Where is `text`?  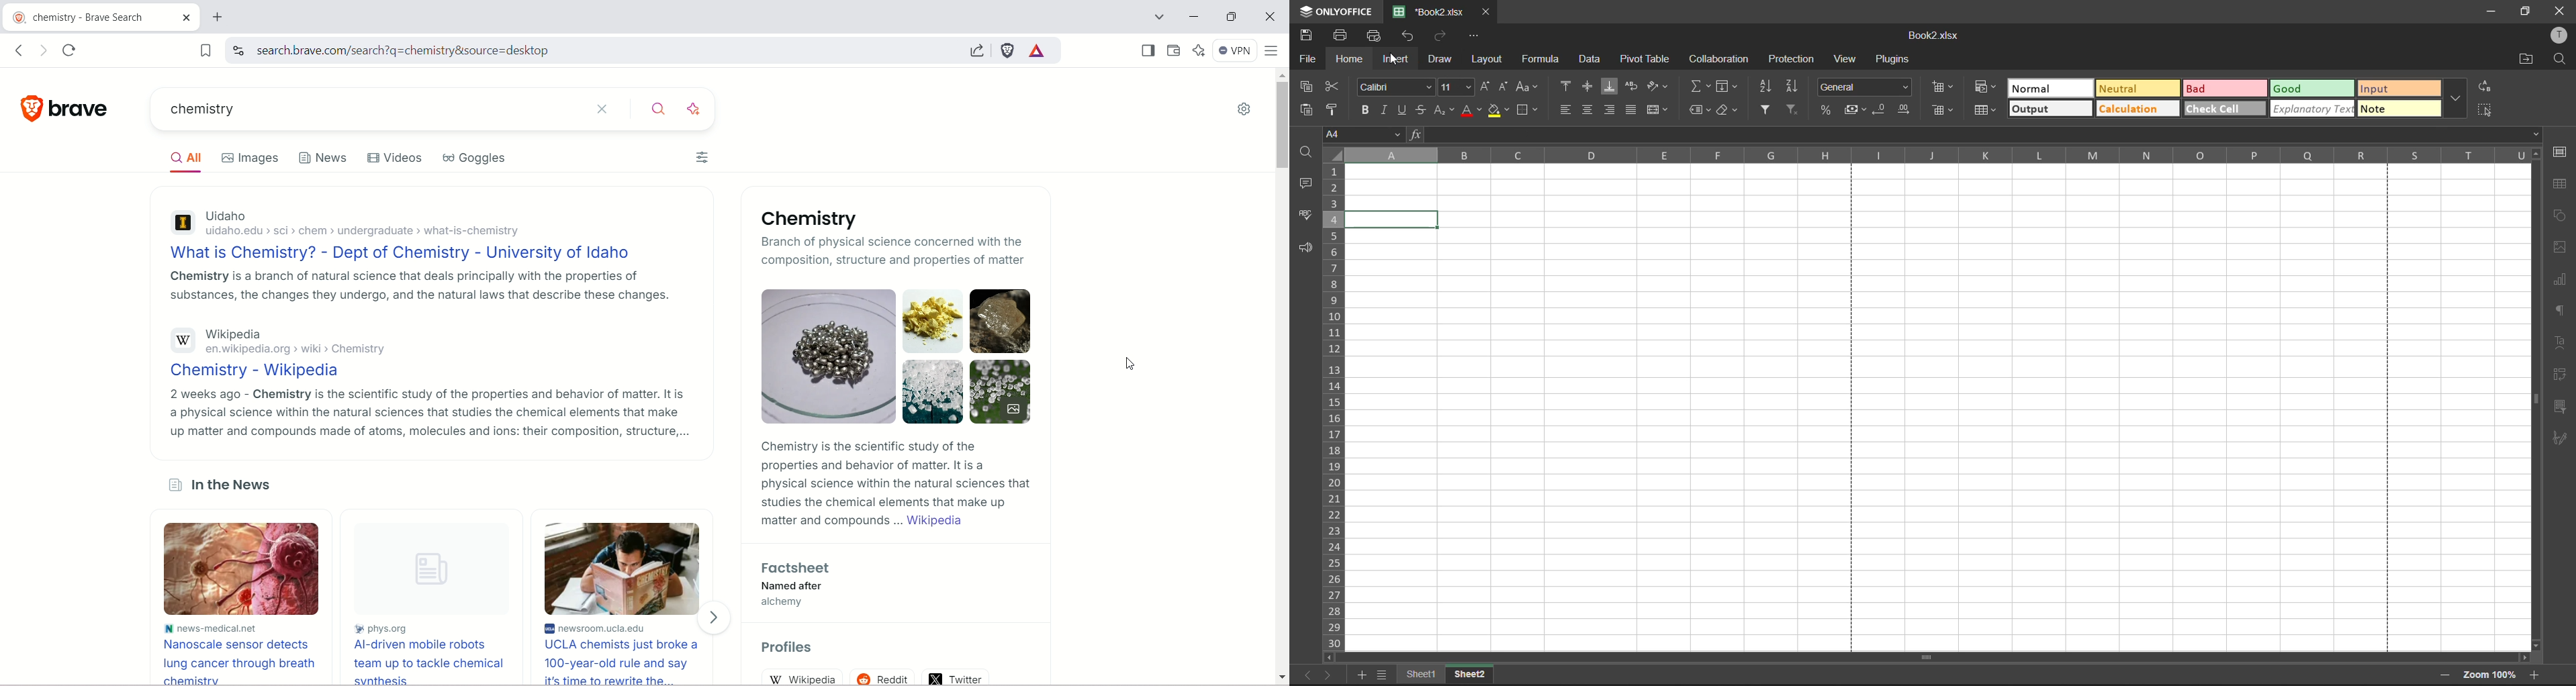
text is located at coordinates (2561, 344).